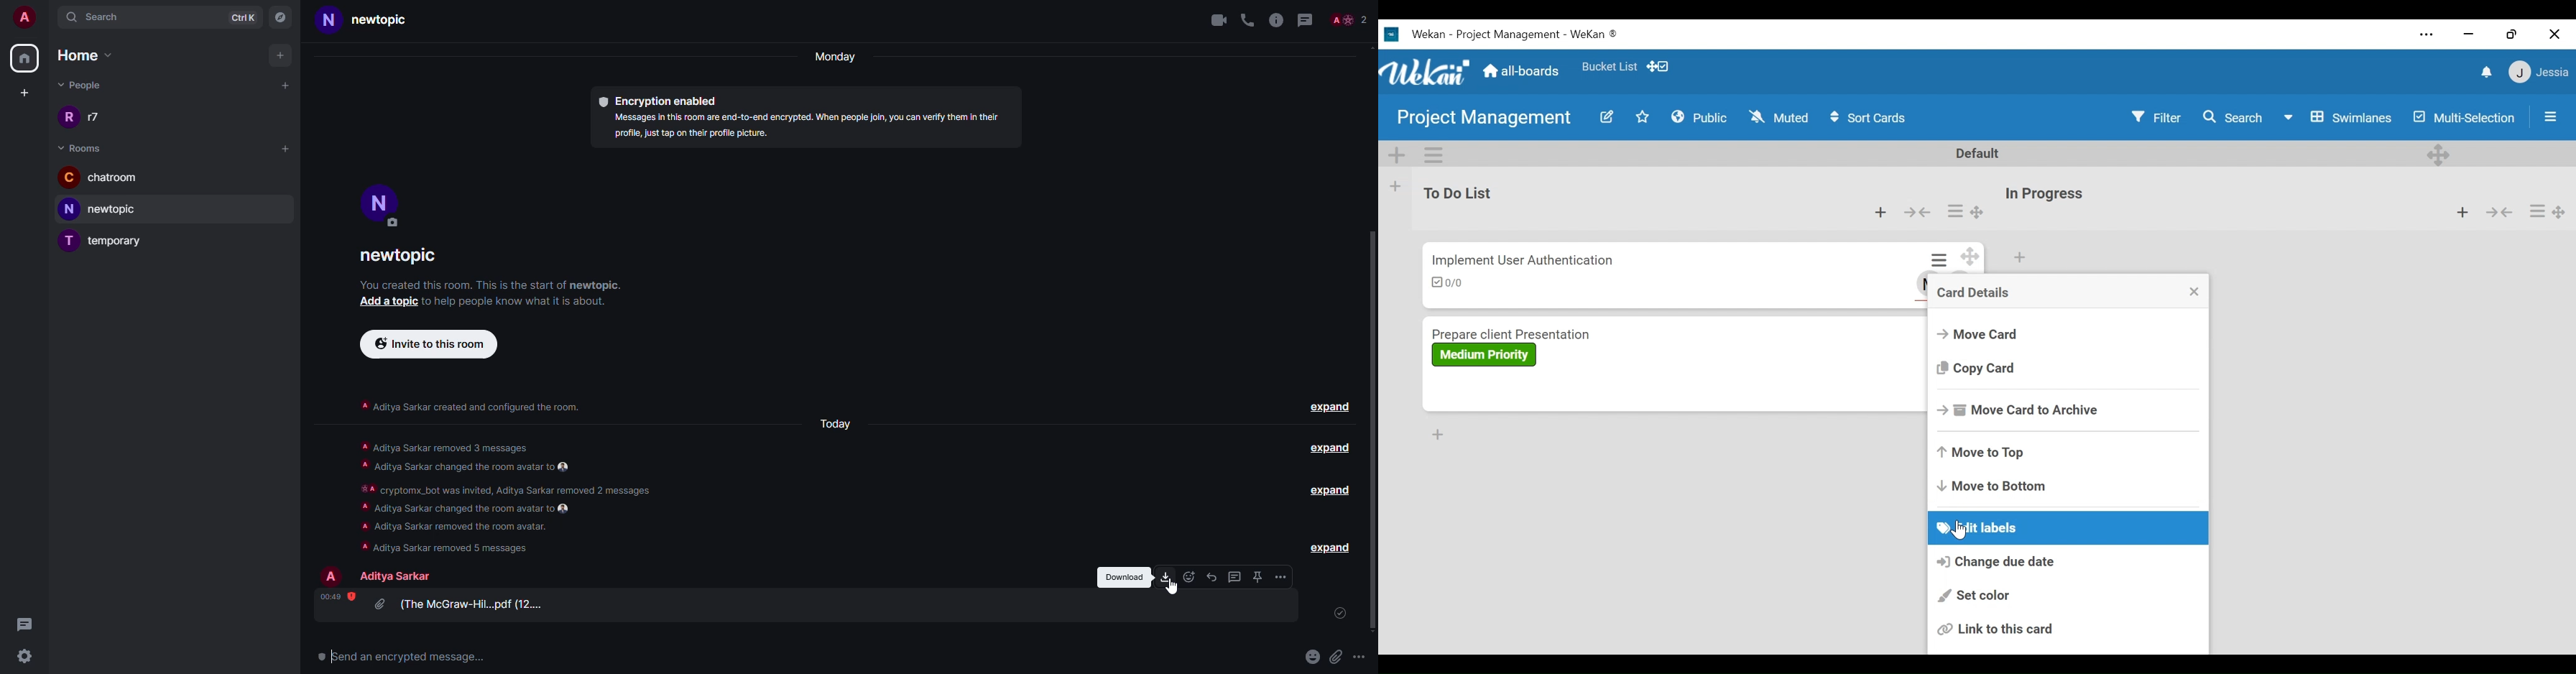  What do you see at coordinates (1990, 485) in the screenshot?
I see `Move to Bottom` at bounding box center [1990, 485].